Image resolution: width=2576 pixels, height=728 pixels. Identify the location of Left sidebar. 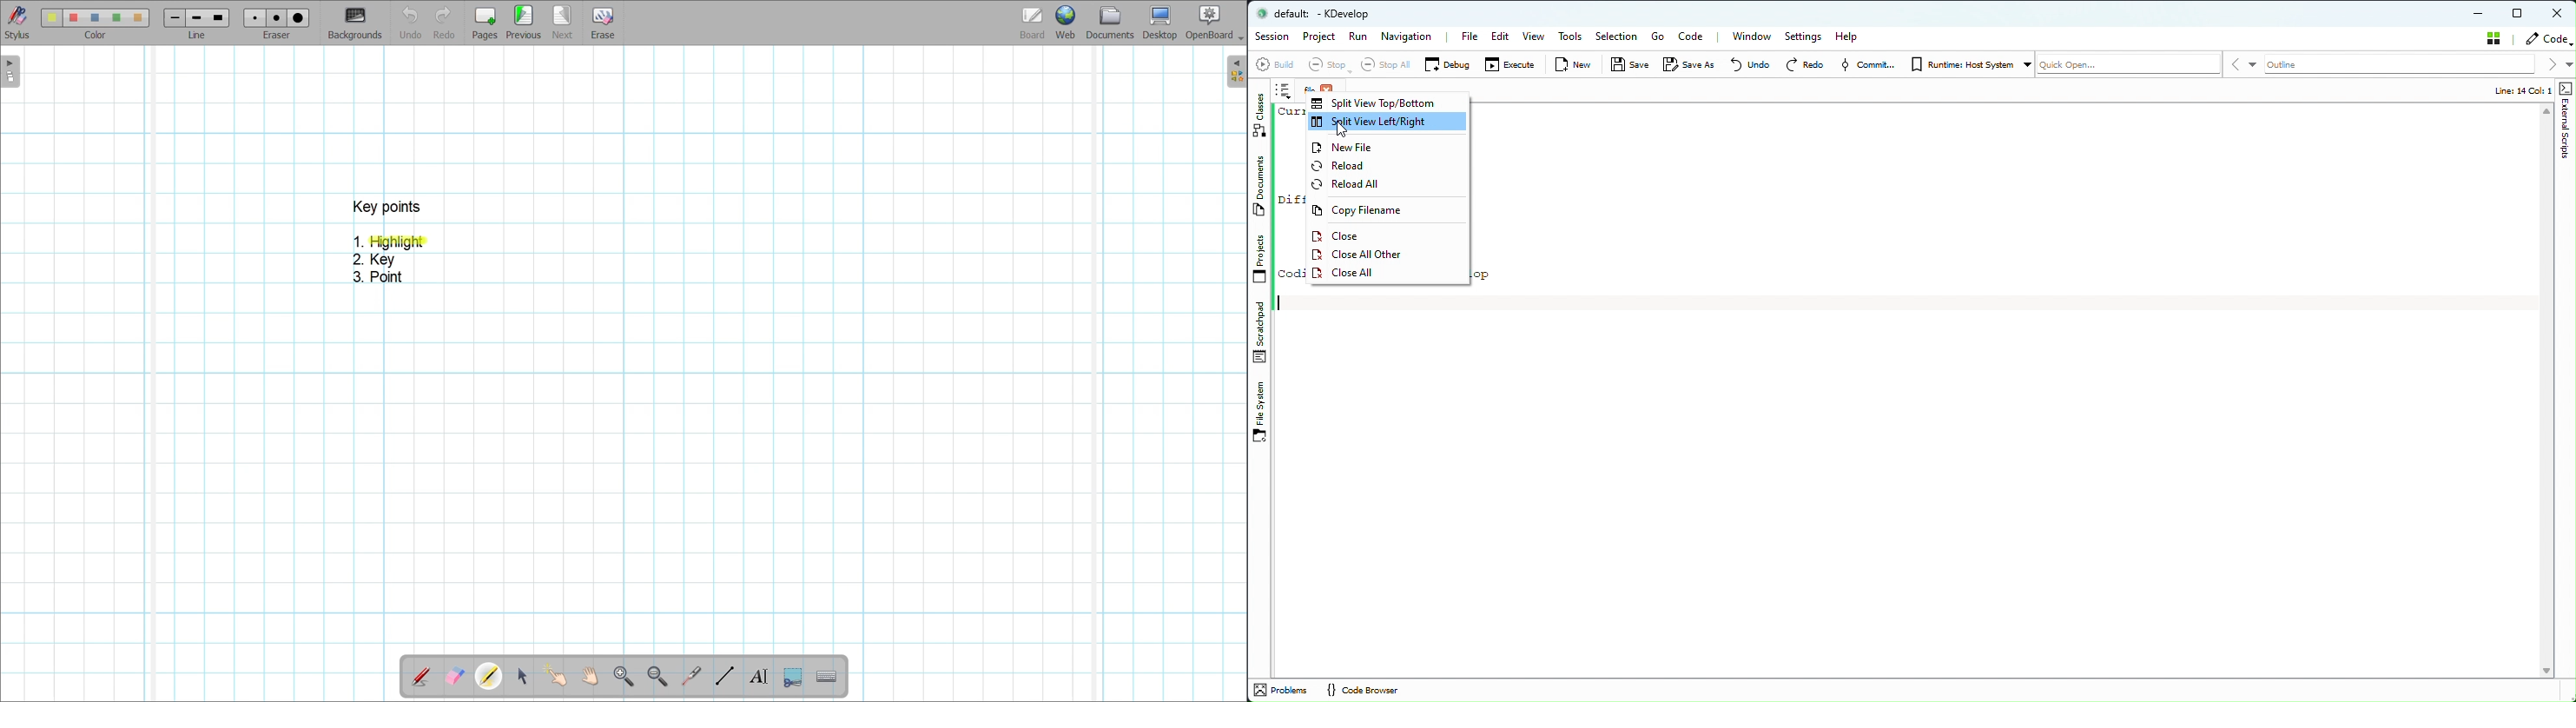
(10, 72).